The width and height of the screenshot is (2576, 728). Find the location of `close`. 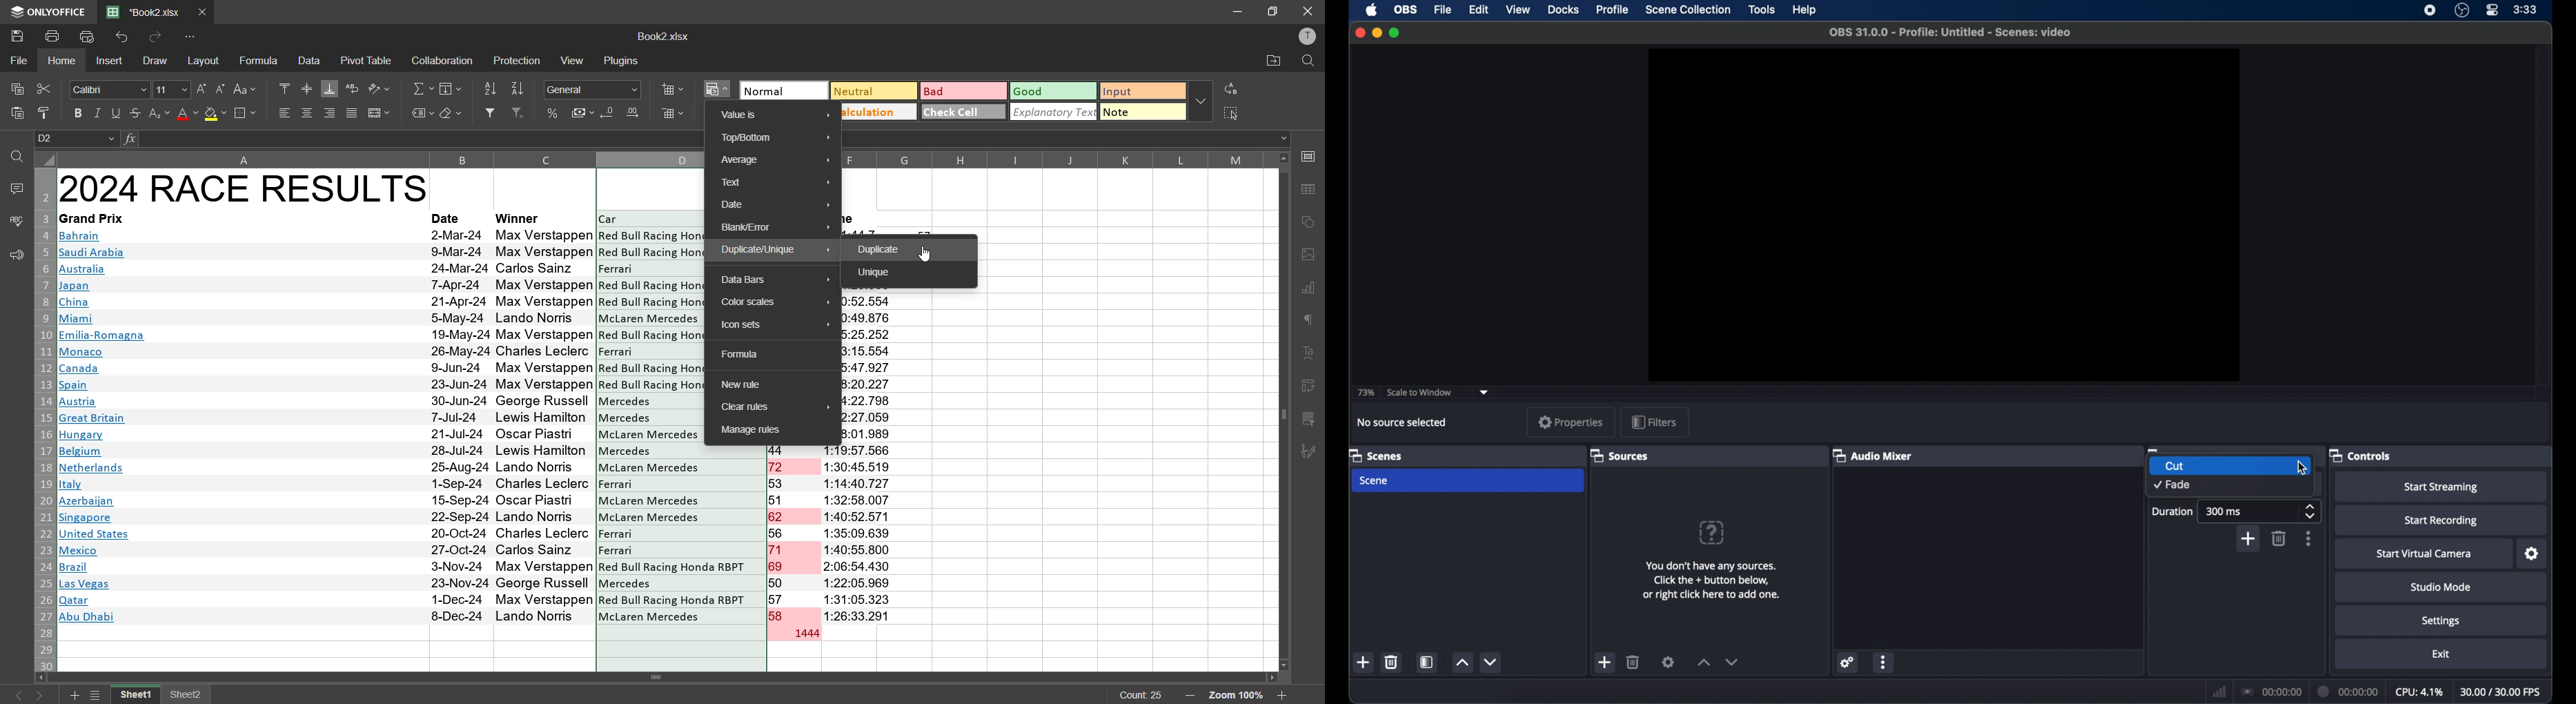

close is located at coordinates (1359, 33).